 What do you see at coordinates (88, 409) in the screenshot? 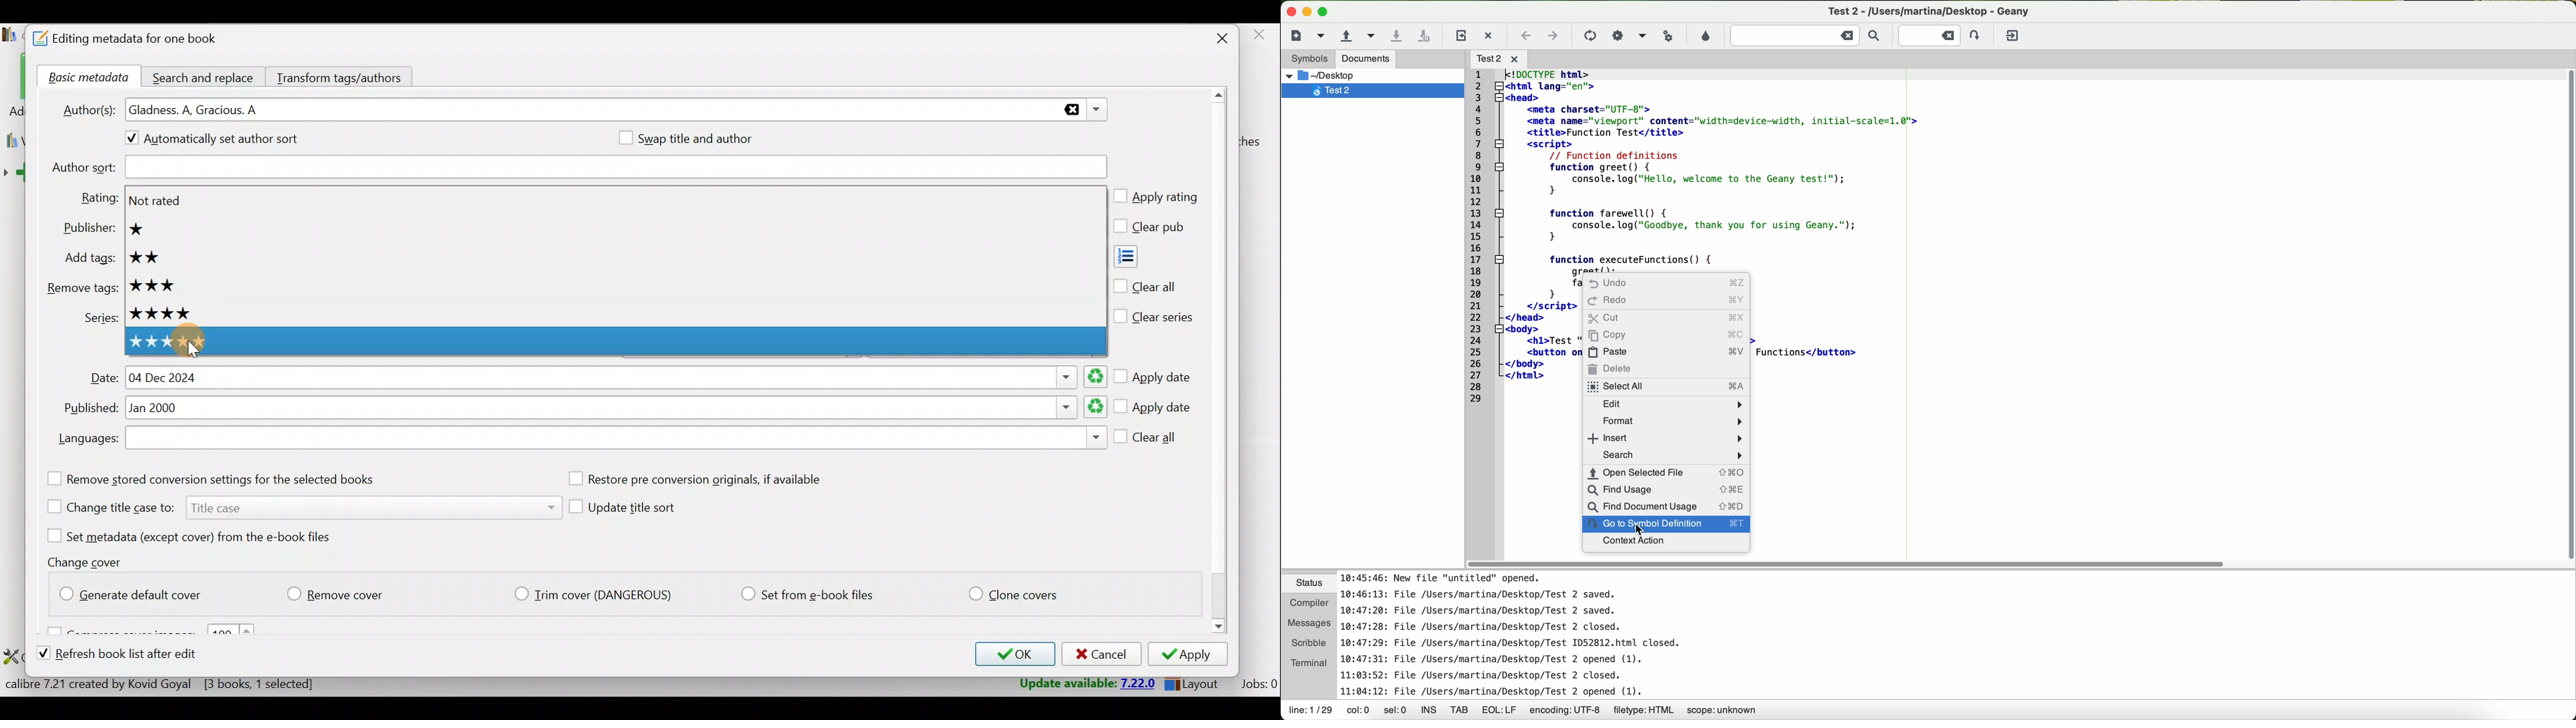
I see `Published:` at bounding box center [88, 409].